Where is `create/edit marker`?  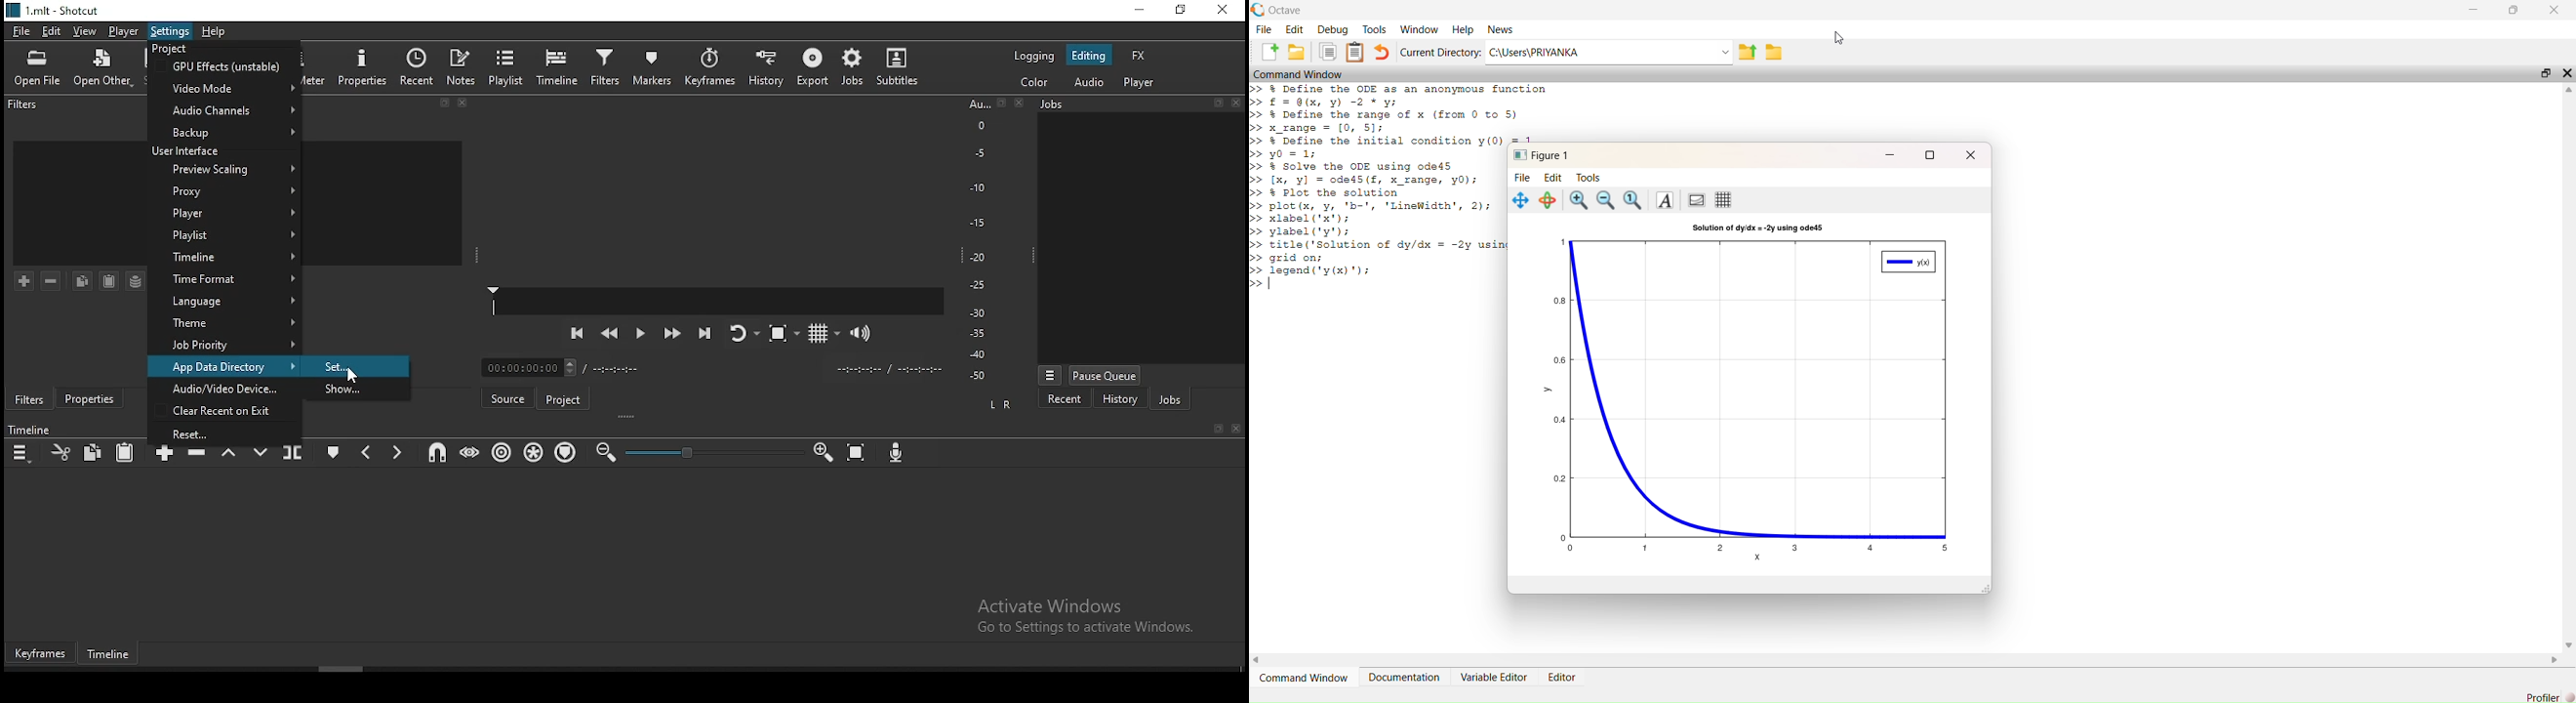
create/edit marker is located at coordinates (335, 449).